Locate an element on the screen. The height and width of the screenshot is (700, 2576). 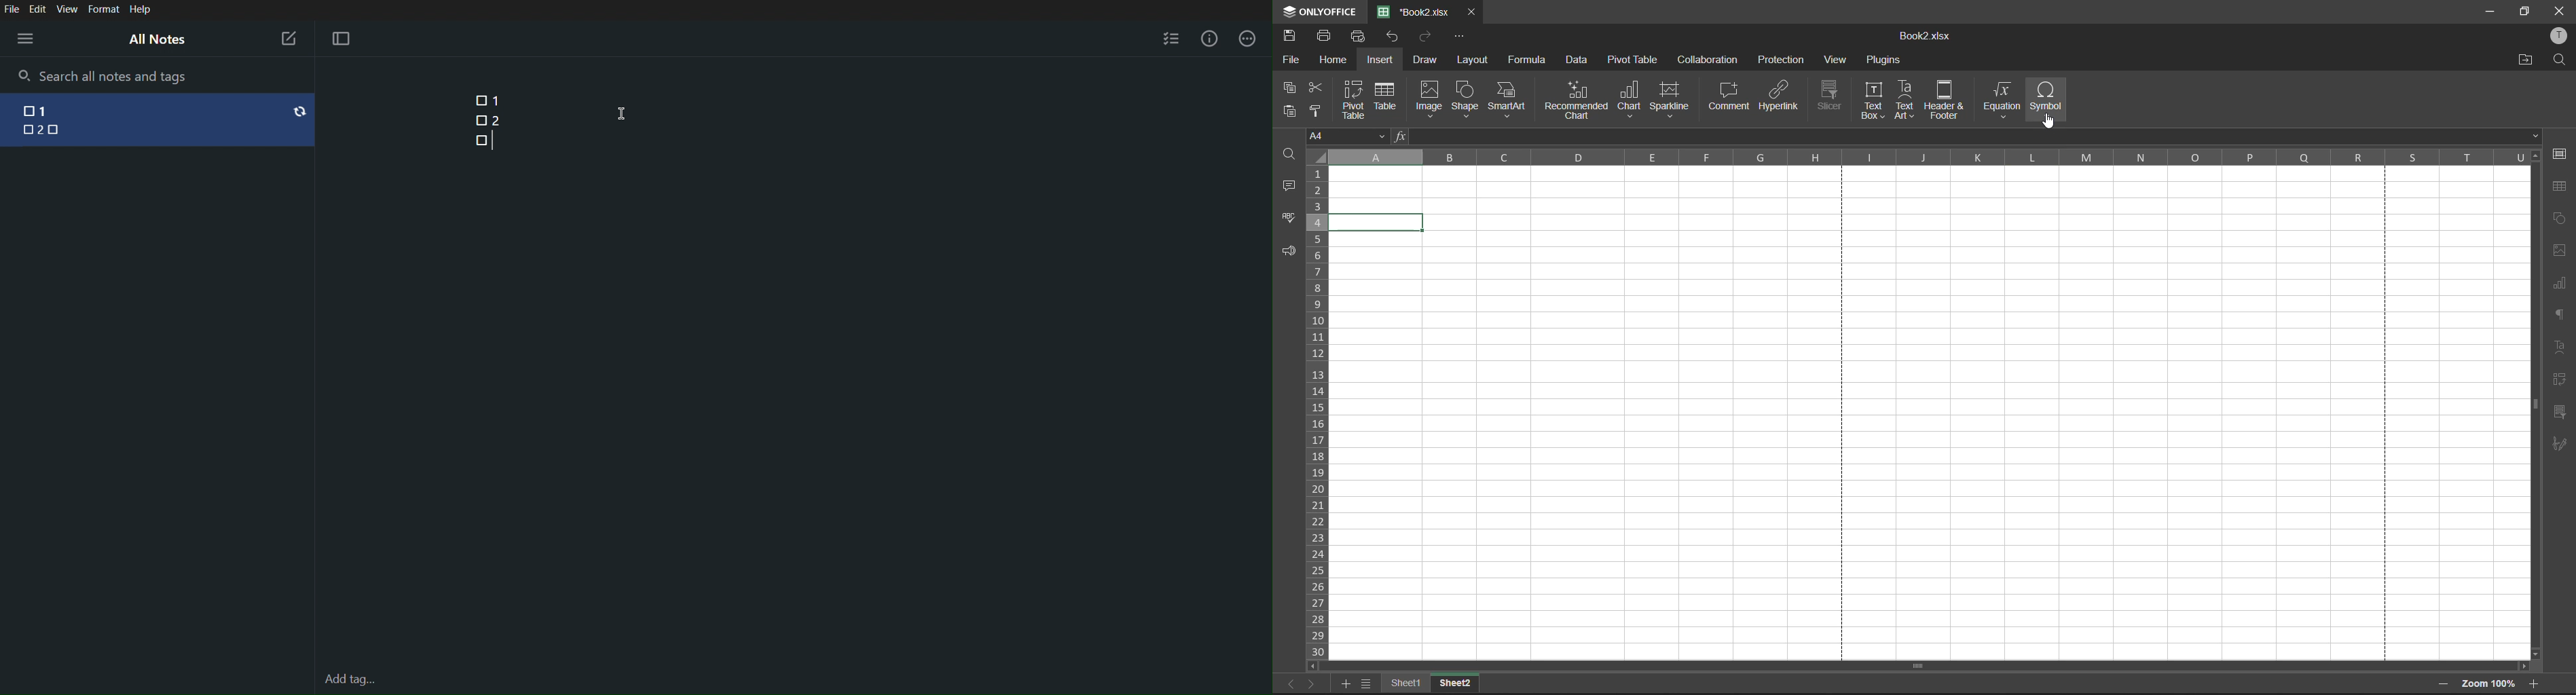
chat is located at coordinates (1631, 100).